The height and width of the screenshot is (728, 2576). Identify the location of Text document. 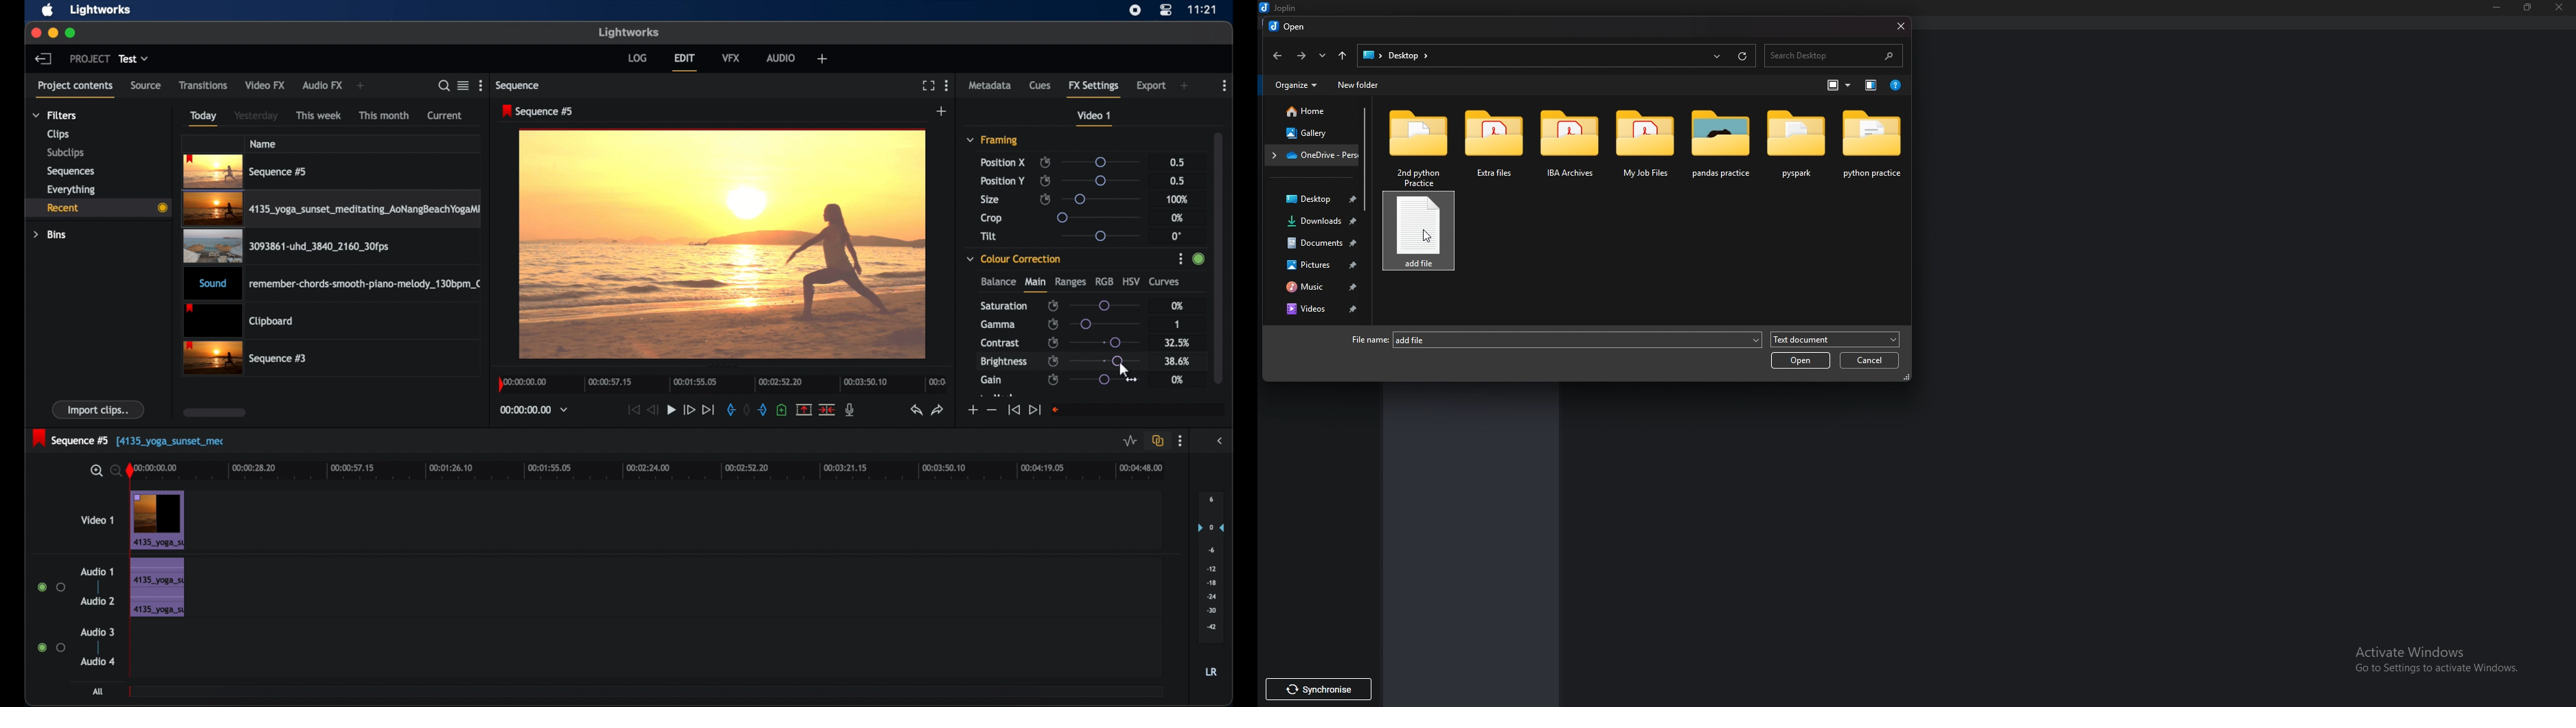
(1832, 340).